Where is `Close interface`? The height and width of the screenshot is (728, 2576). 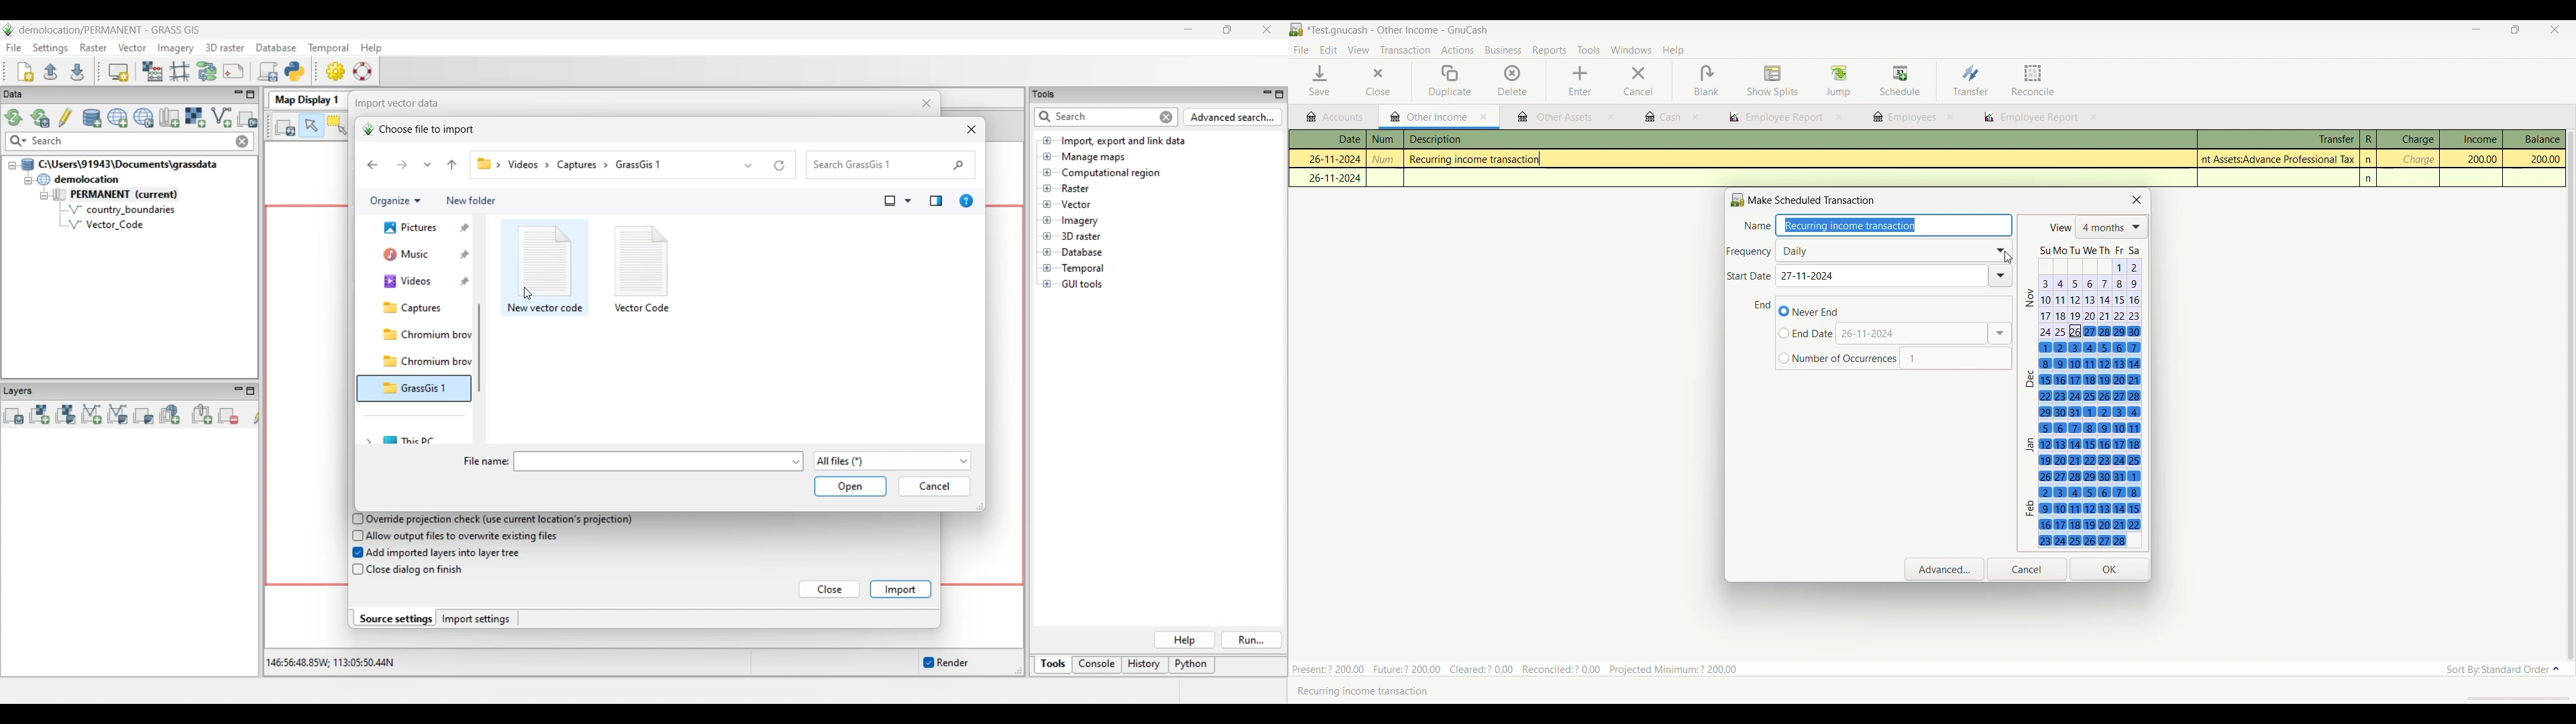
Close interface is located at coordinates (2553, 31).